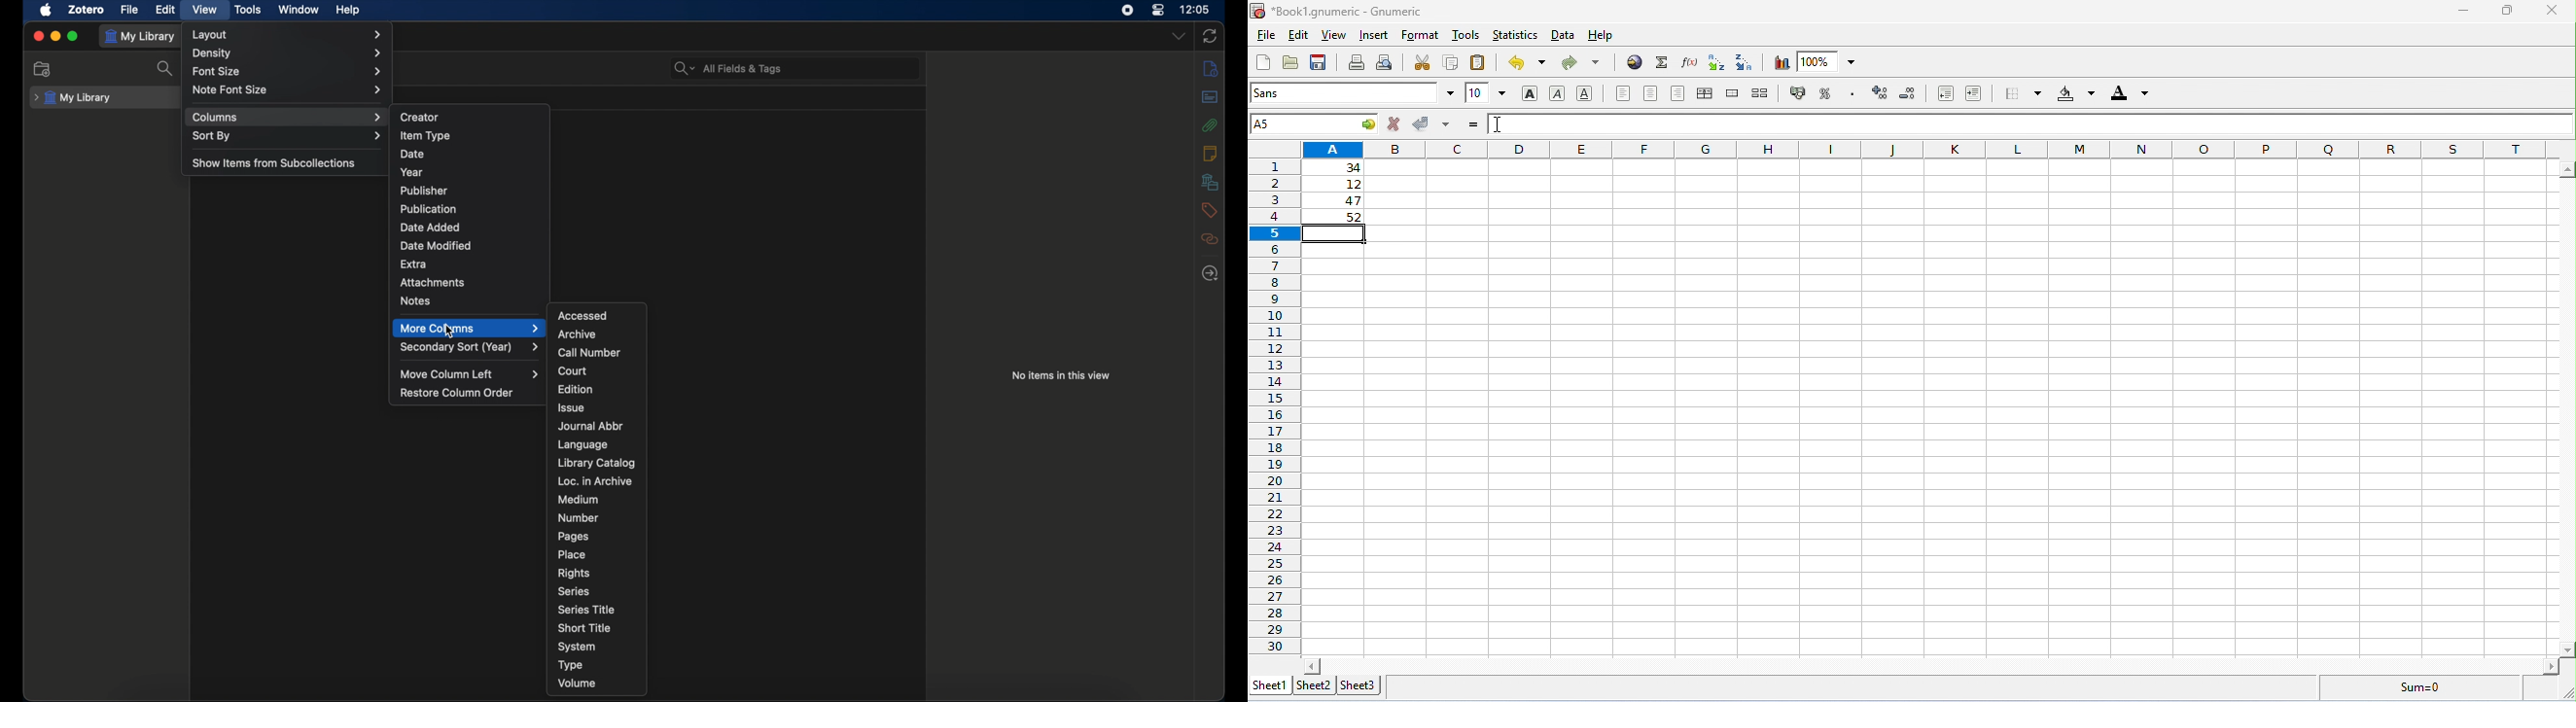 The height and width of the screenshot is (728, 2576). I want to click on related, so click(1210, 239).